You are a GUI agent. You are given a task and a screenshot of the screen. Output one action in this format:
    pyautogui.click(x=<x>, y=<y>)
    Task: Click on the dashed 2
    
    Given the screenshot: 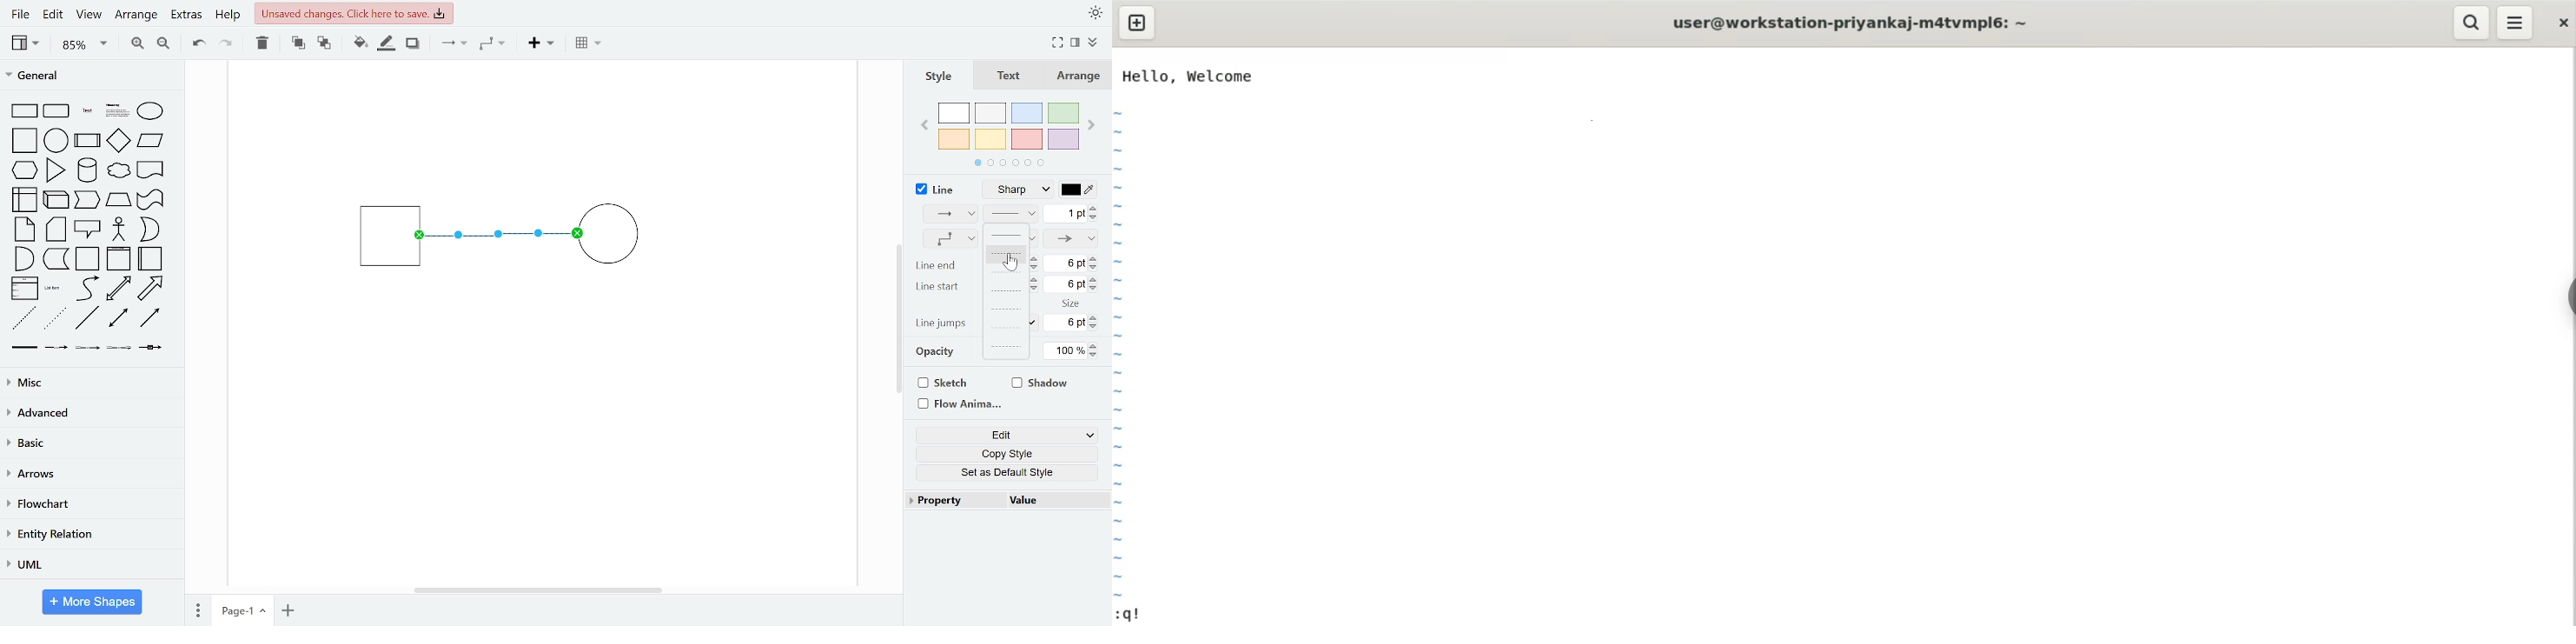 What is the action you would take?
    pyautogui.click(x=1006, y=273)
    